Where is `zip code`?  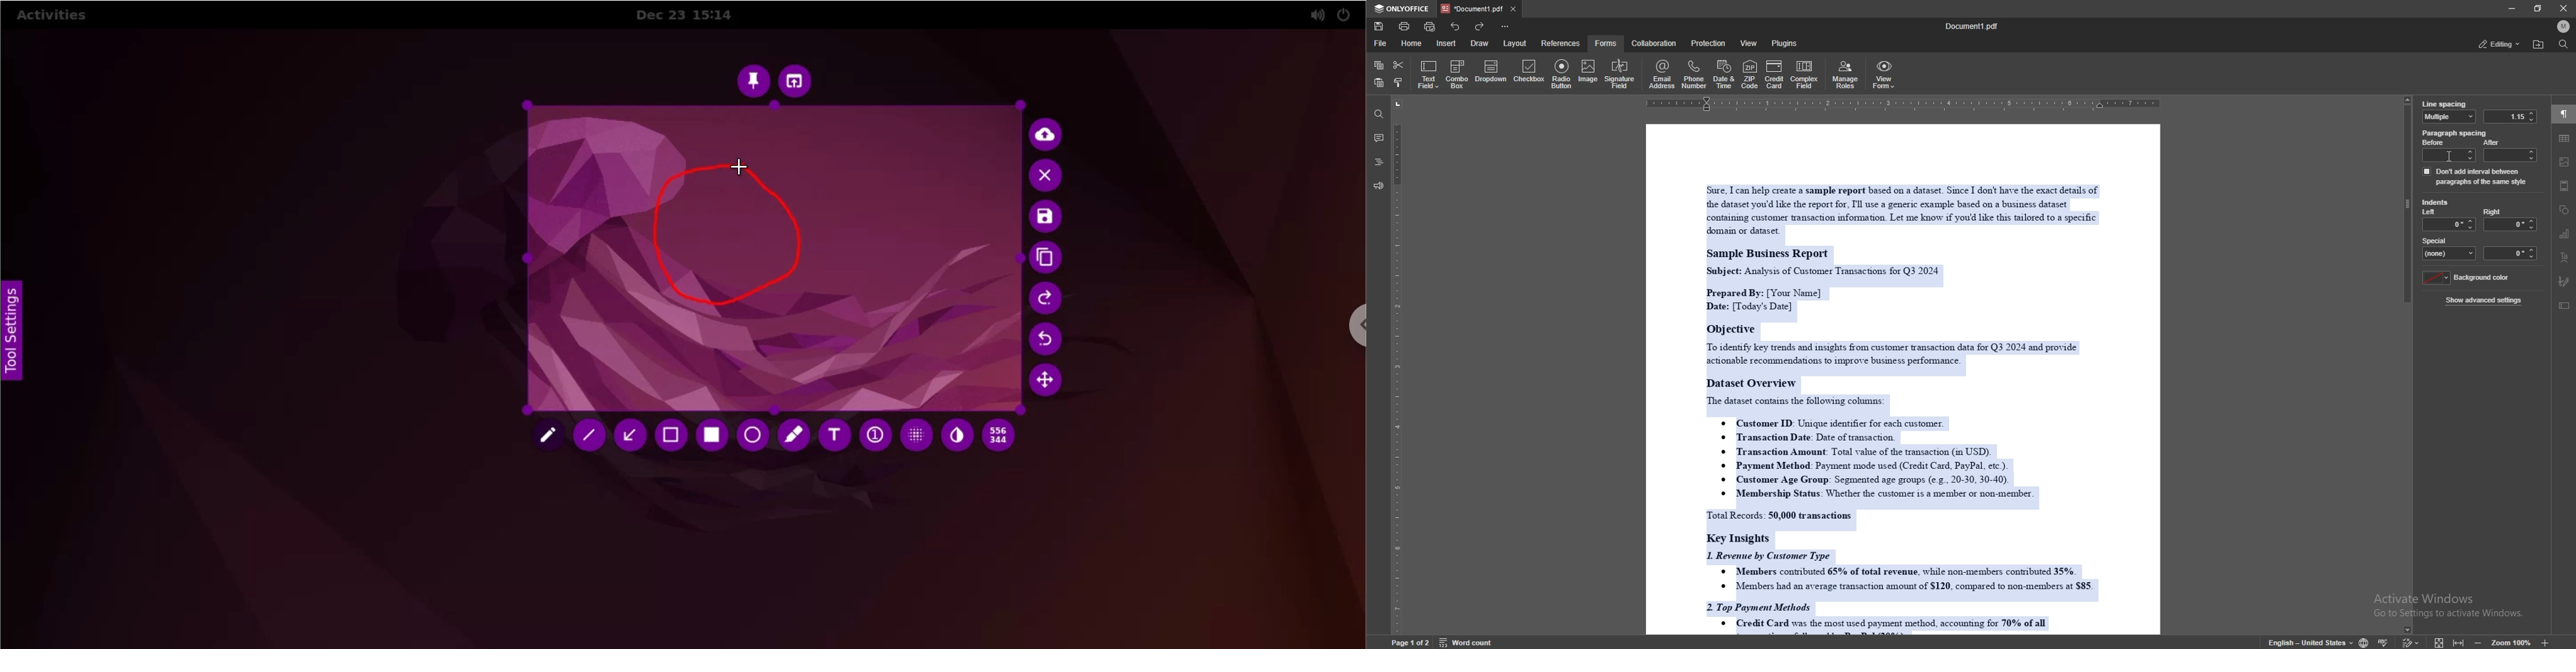
zip code is located at coordinates (1749, 74).